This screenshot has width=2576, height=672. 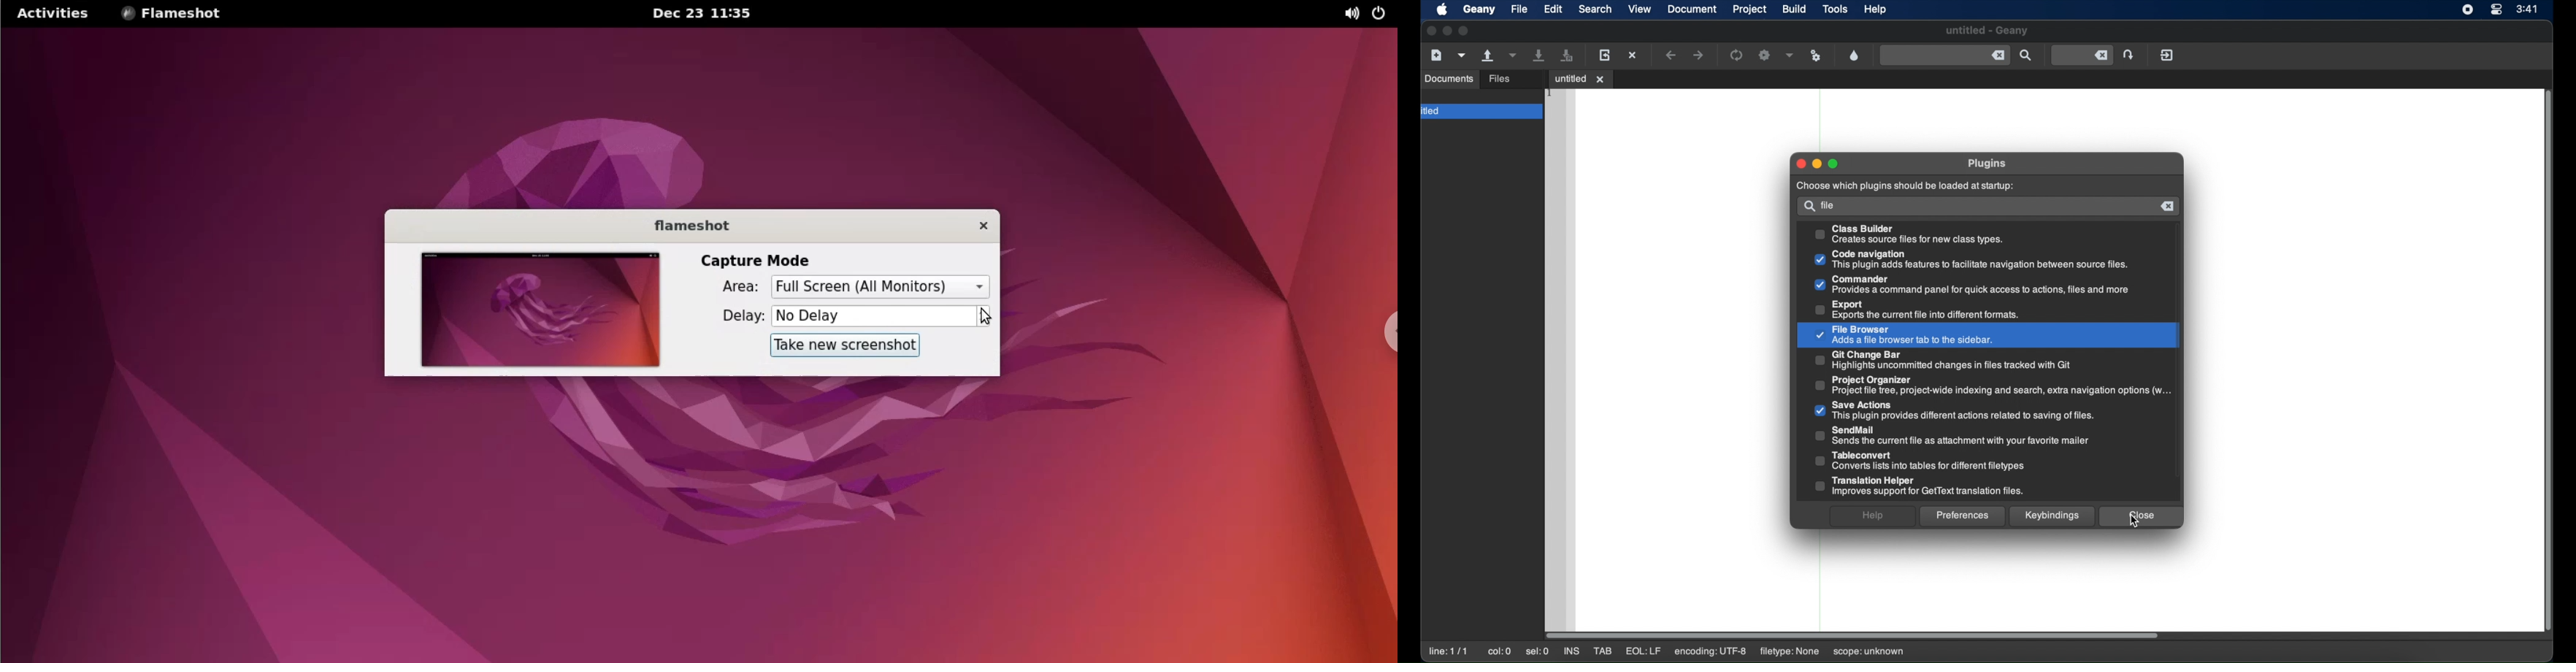 I want to click on time, so click(x=2527, y=8).